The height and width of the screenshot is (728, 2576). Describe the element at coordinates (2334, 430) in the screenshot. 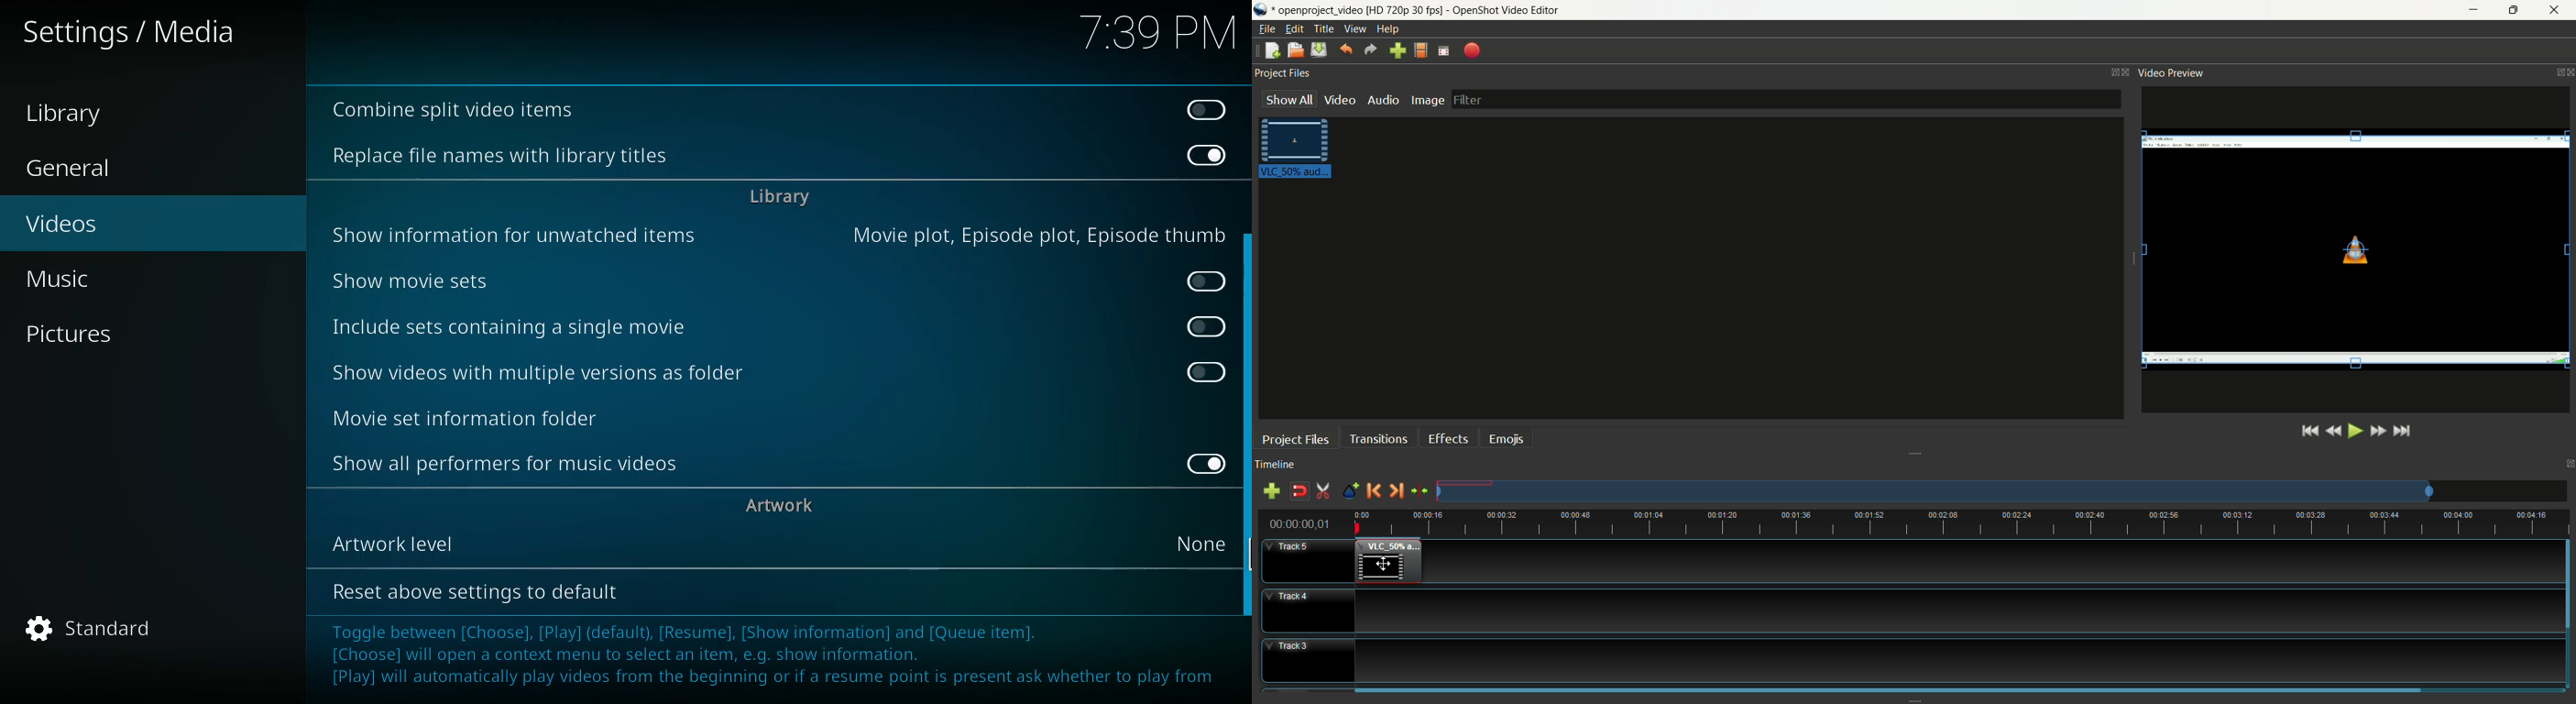

I see `rewind` at that location.